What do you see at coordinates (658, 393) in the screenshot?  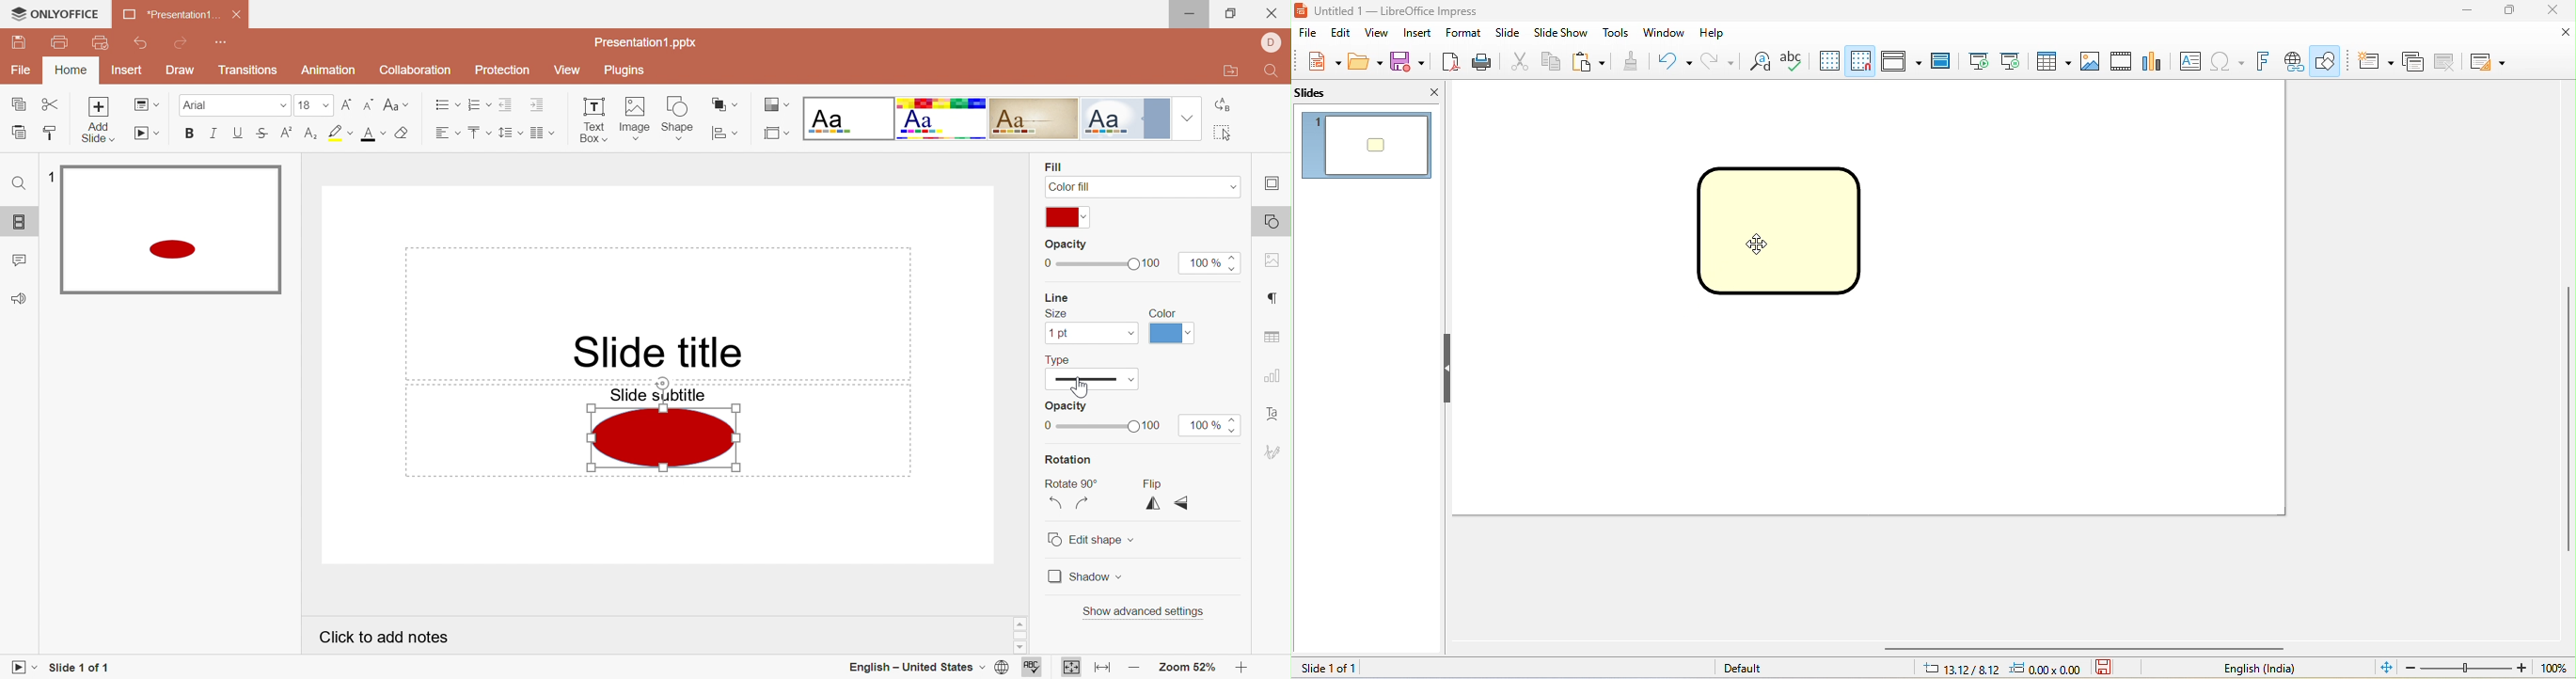 I see `Slide subtitle` at bounding box center [658, 393].